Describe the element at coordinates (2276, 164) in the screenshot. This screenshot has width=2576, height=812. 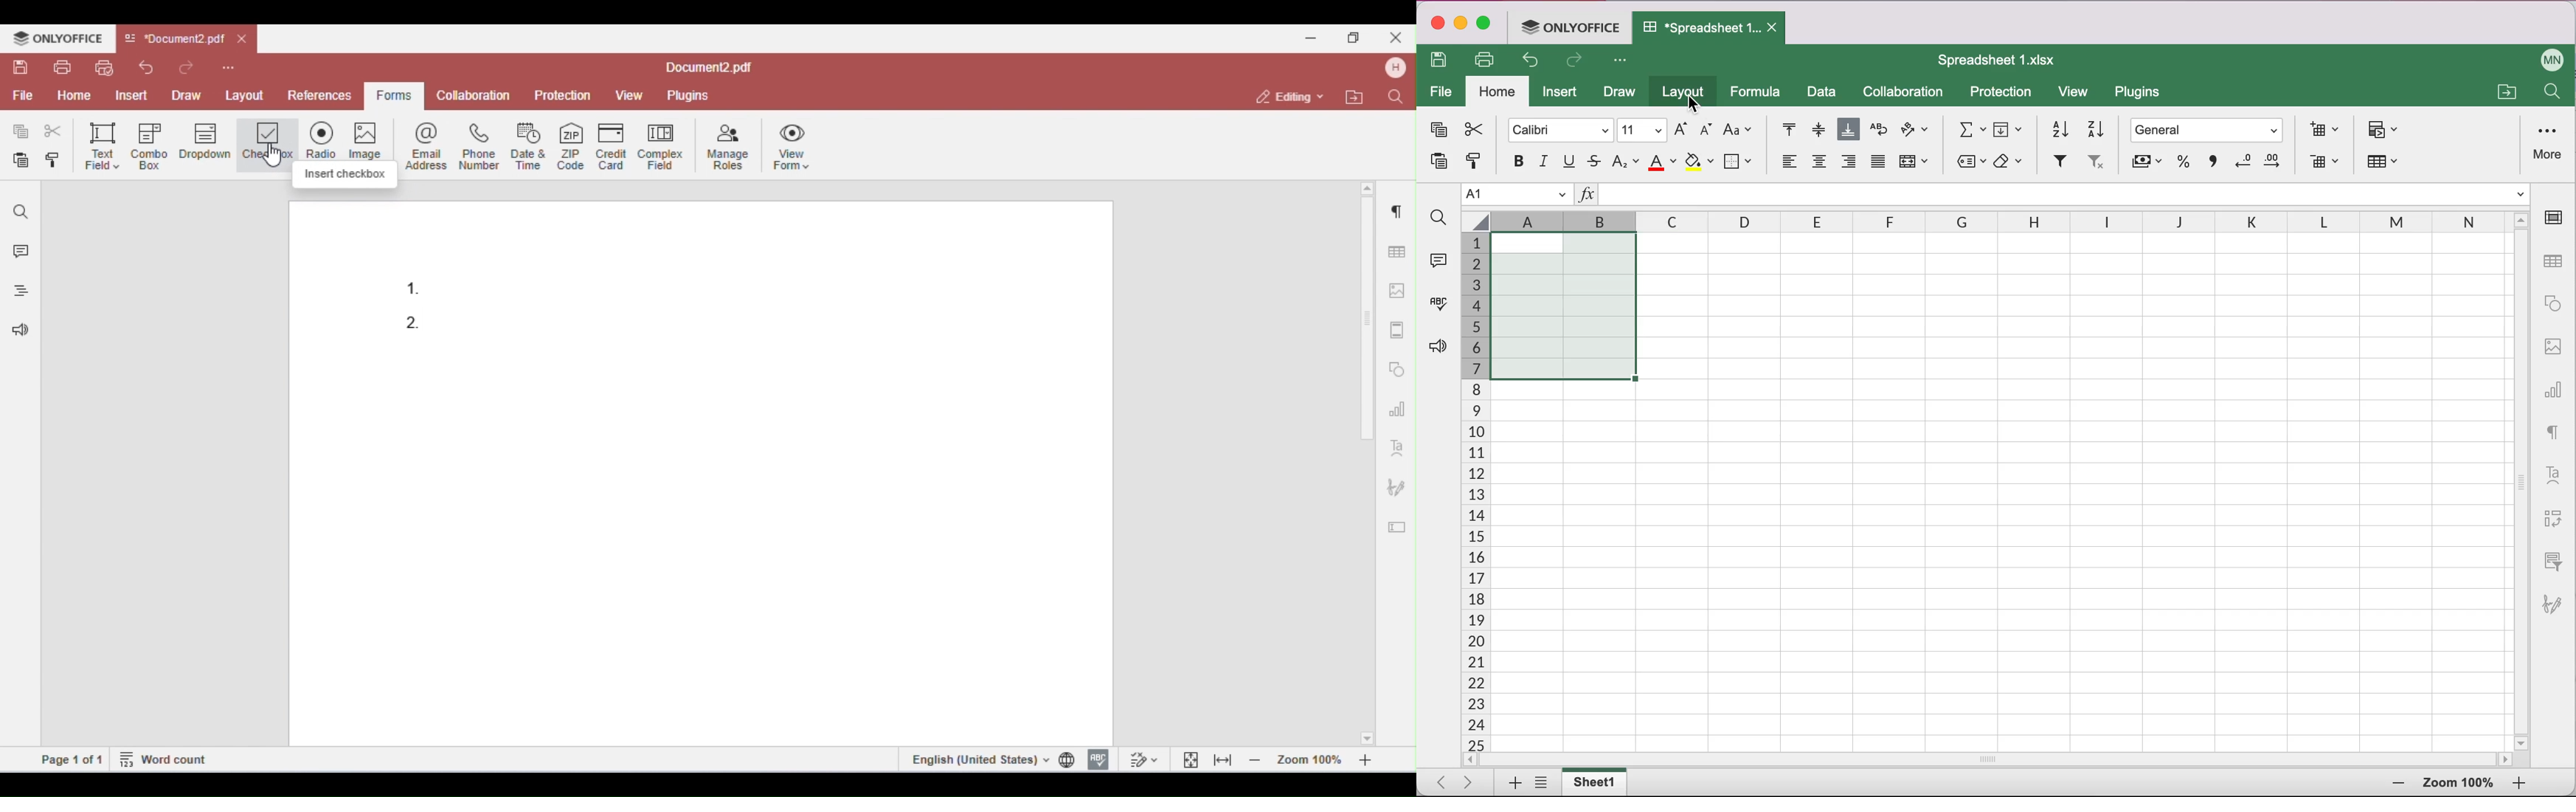
I see `increase decimal` at that location.